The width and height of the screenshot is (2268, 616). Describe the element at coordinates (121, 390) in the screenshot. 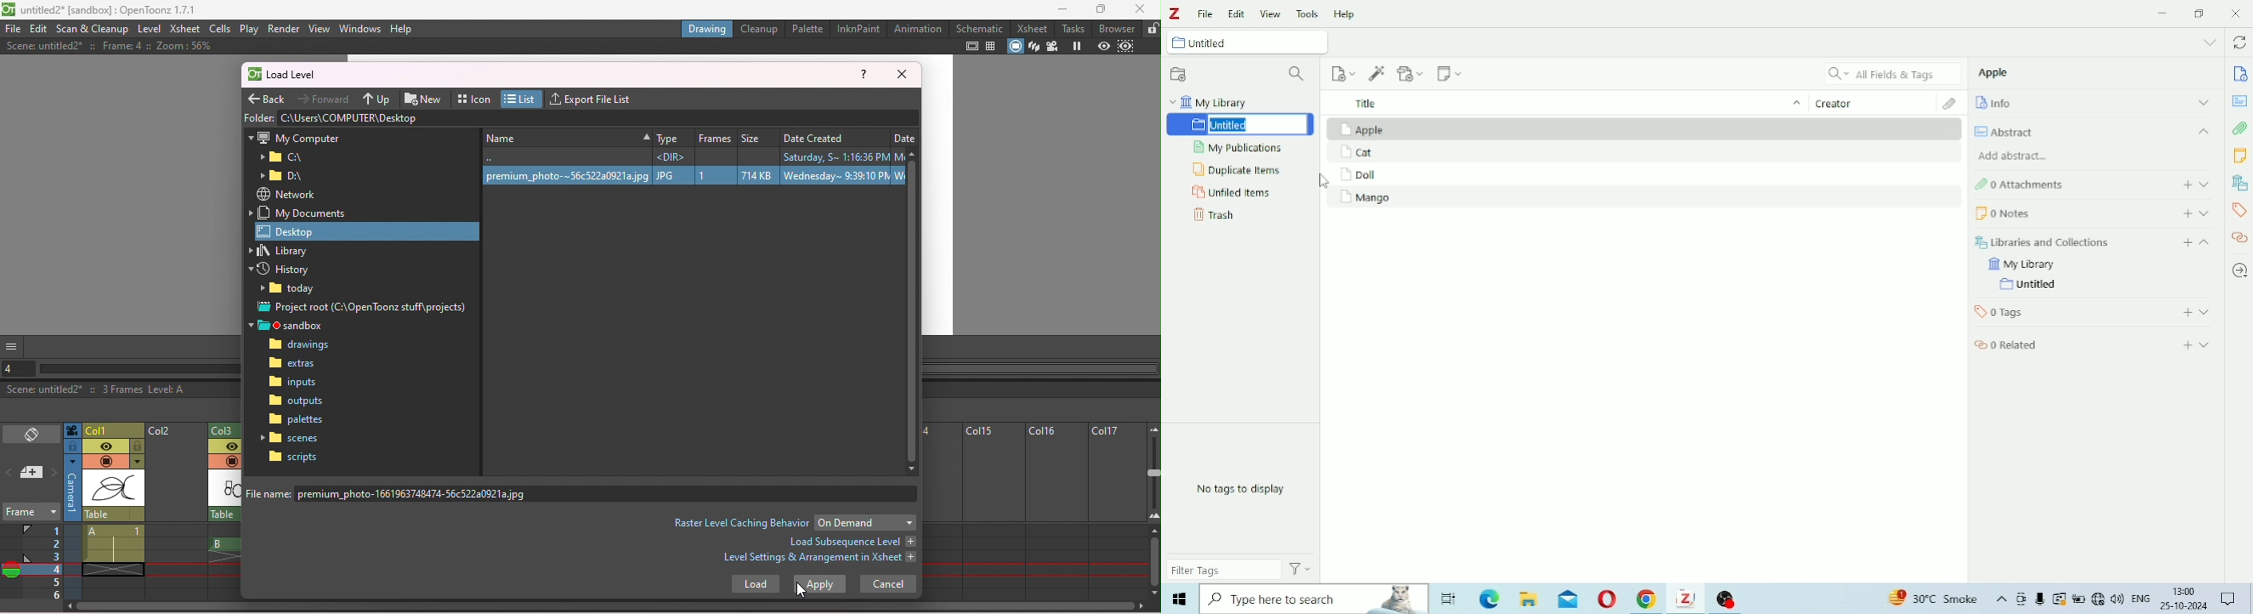

I see `Scene: untitled2* :: 3 Frames Level: A Selected: 1 frame: 1 column` at that location.